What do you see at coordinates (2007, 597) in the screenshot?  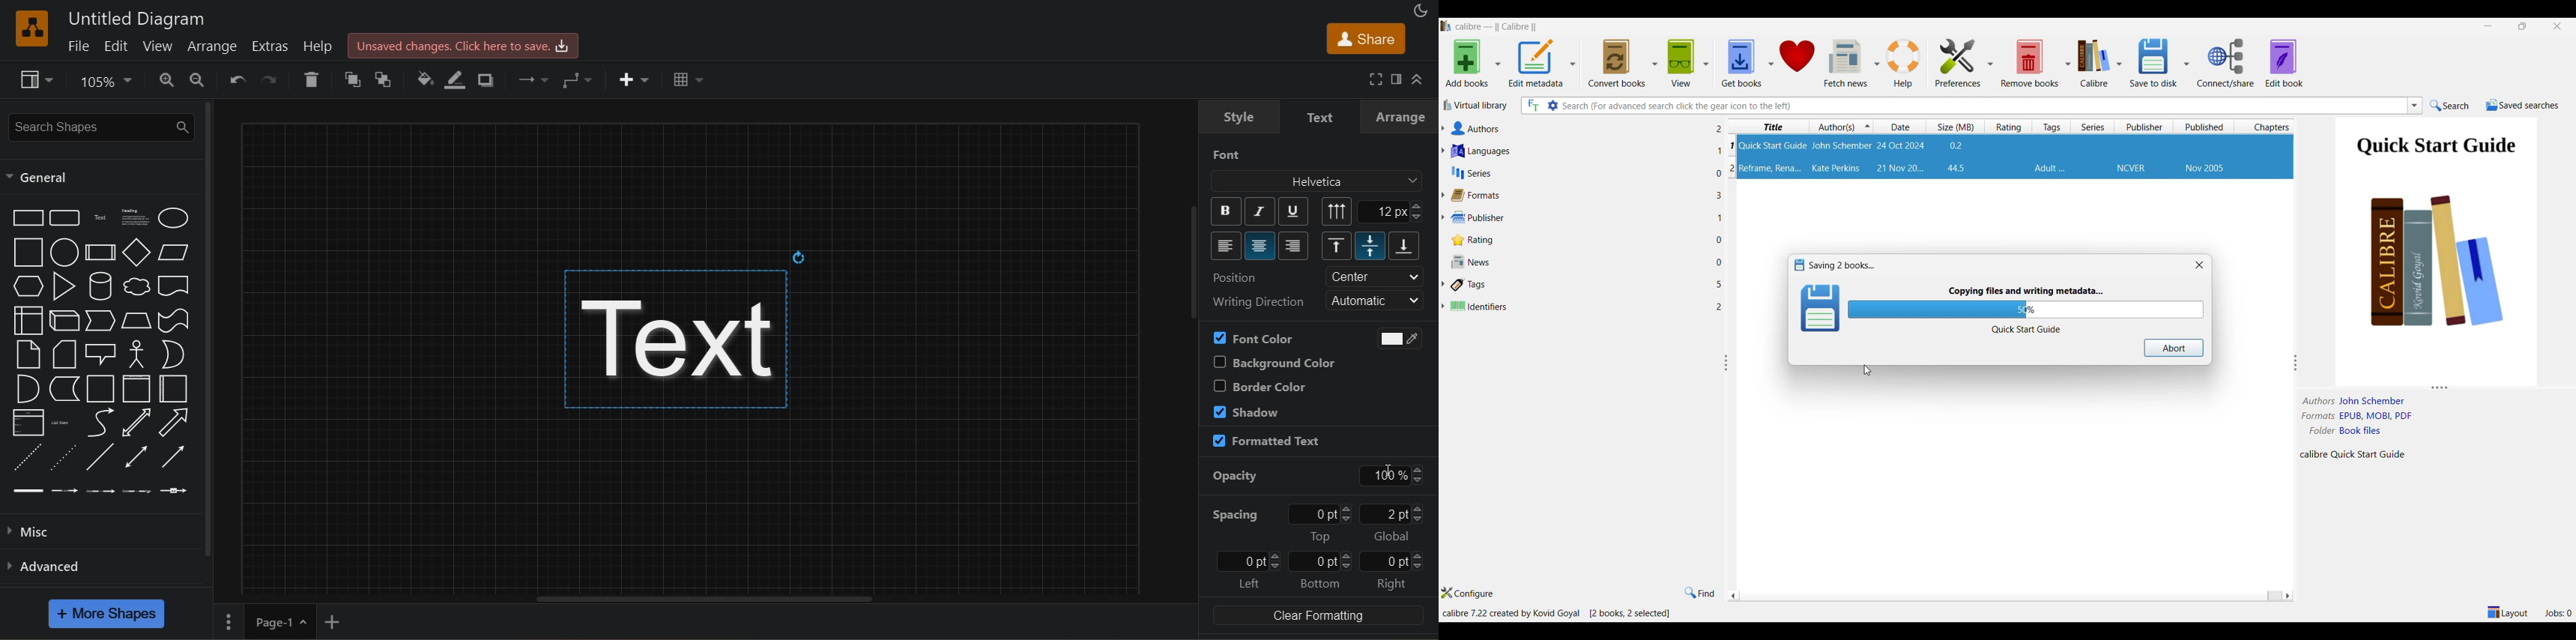 I see `Horizontal slide bar` at bounding box center [2007, 597].